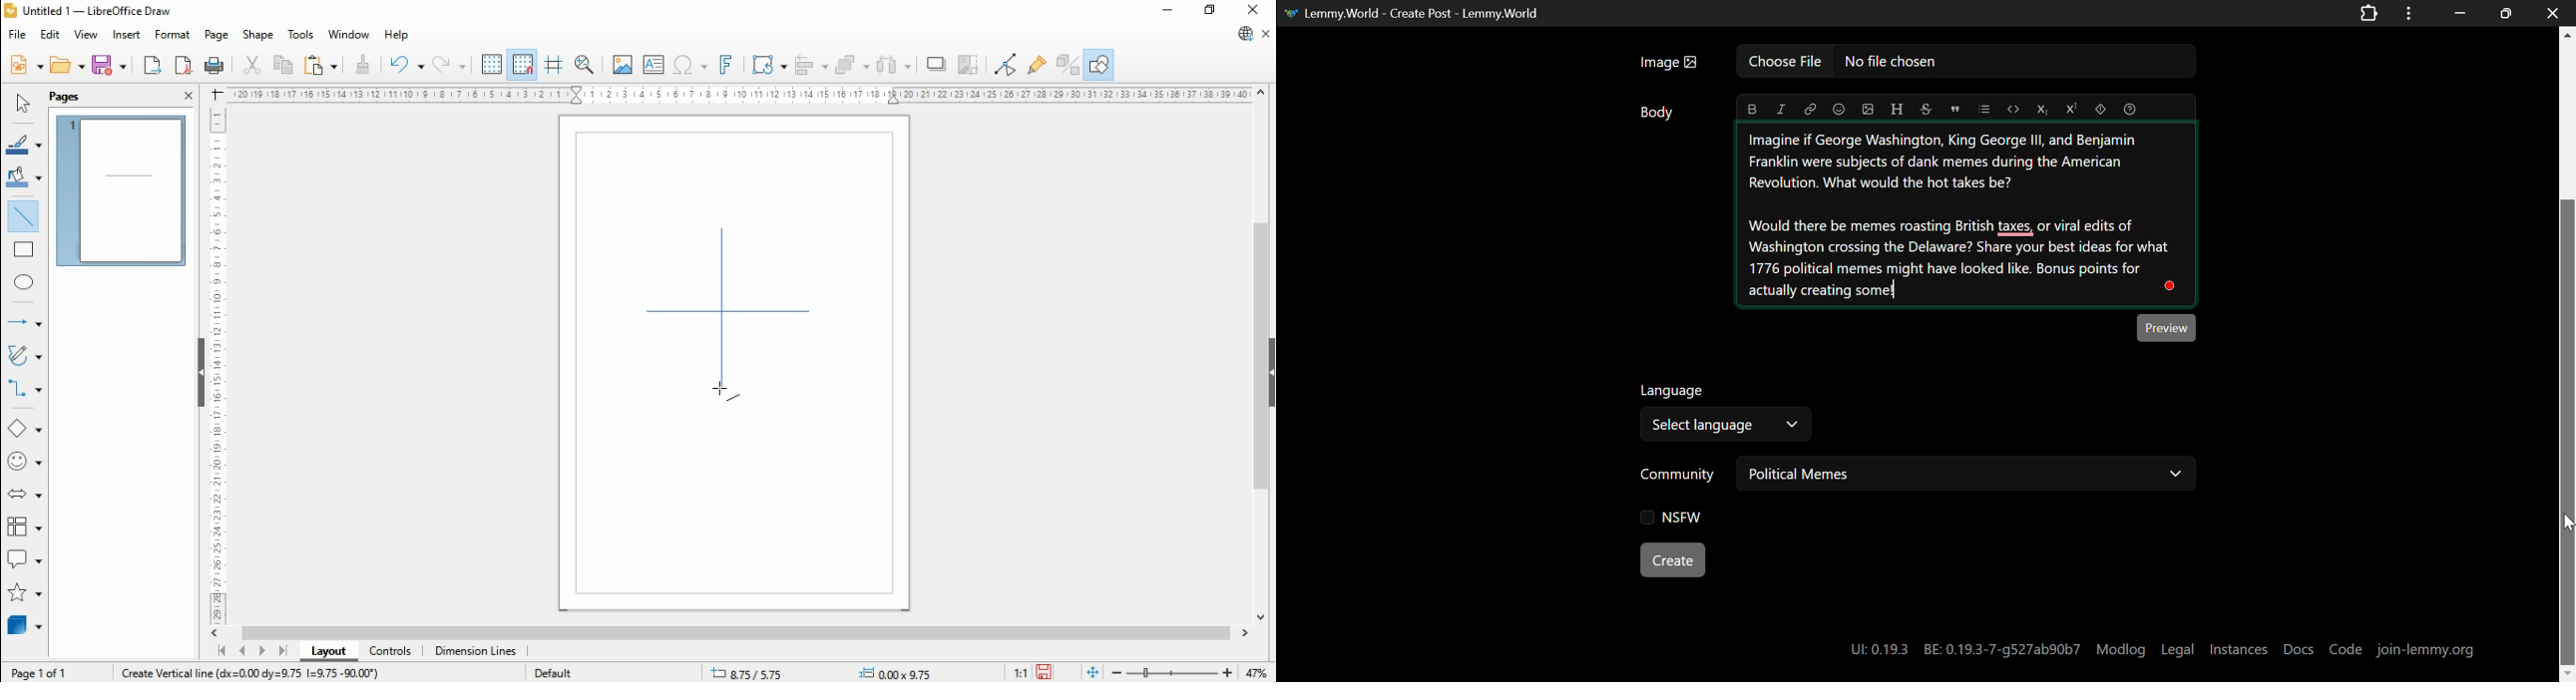 The height and width of the screenshot is (700, 2576). I want to click on print, so click(217, 67).